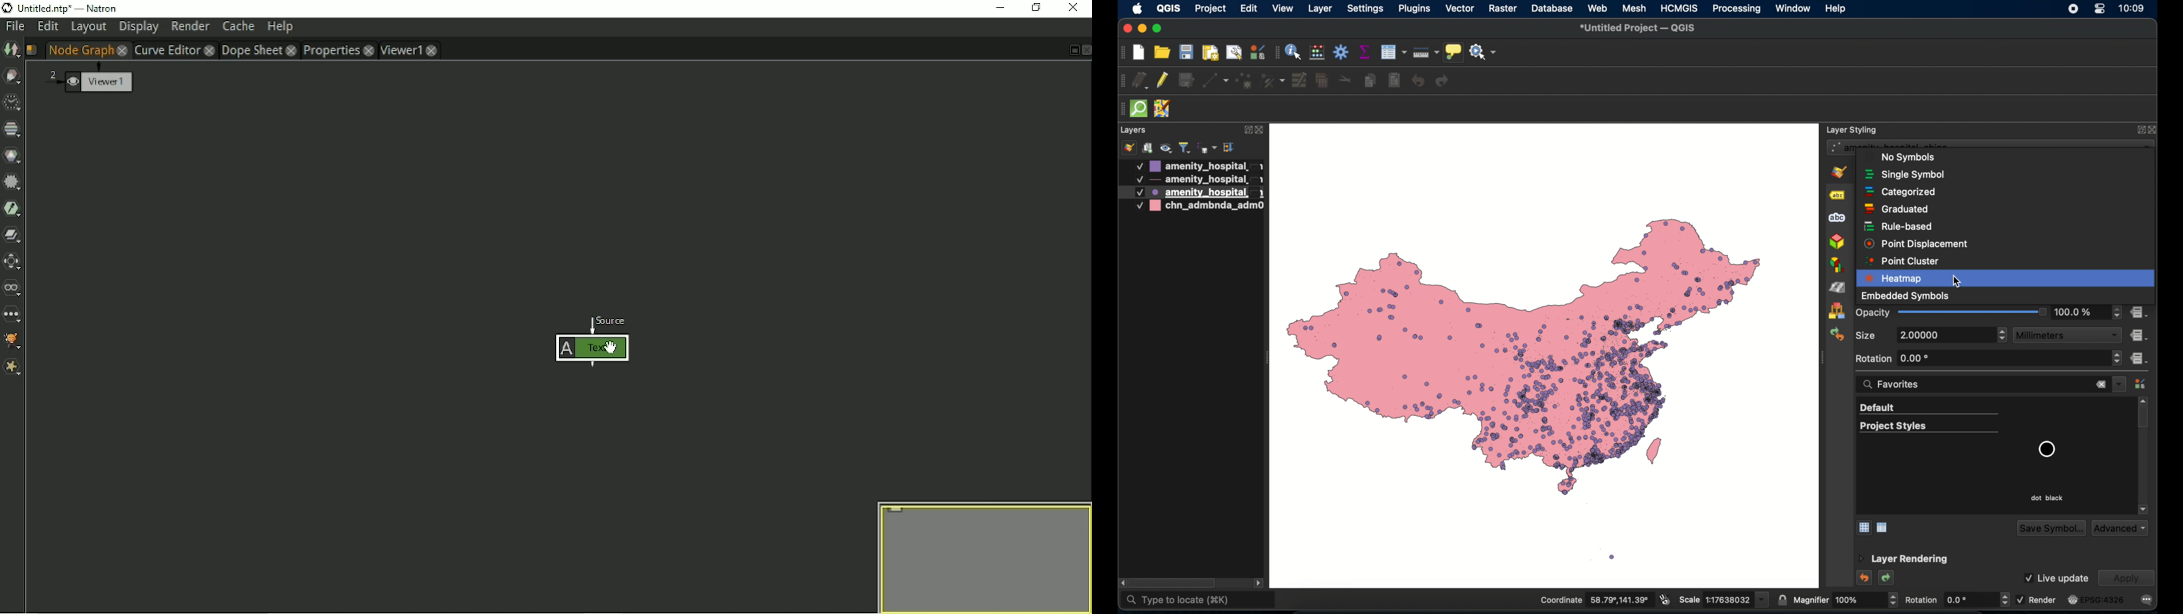 This screenshot has width=2184, height=616. Describe the element at coordinates (1119, 582) in the screenshot. I see `scroll left arrow` at that location.